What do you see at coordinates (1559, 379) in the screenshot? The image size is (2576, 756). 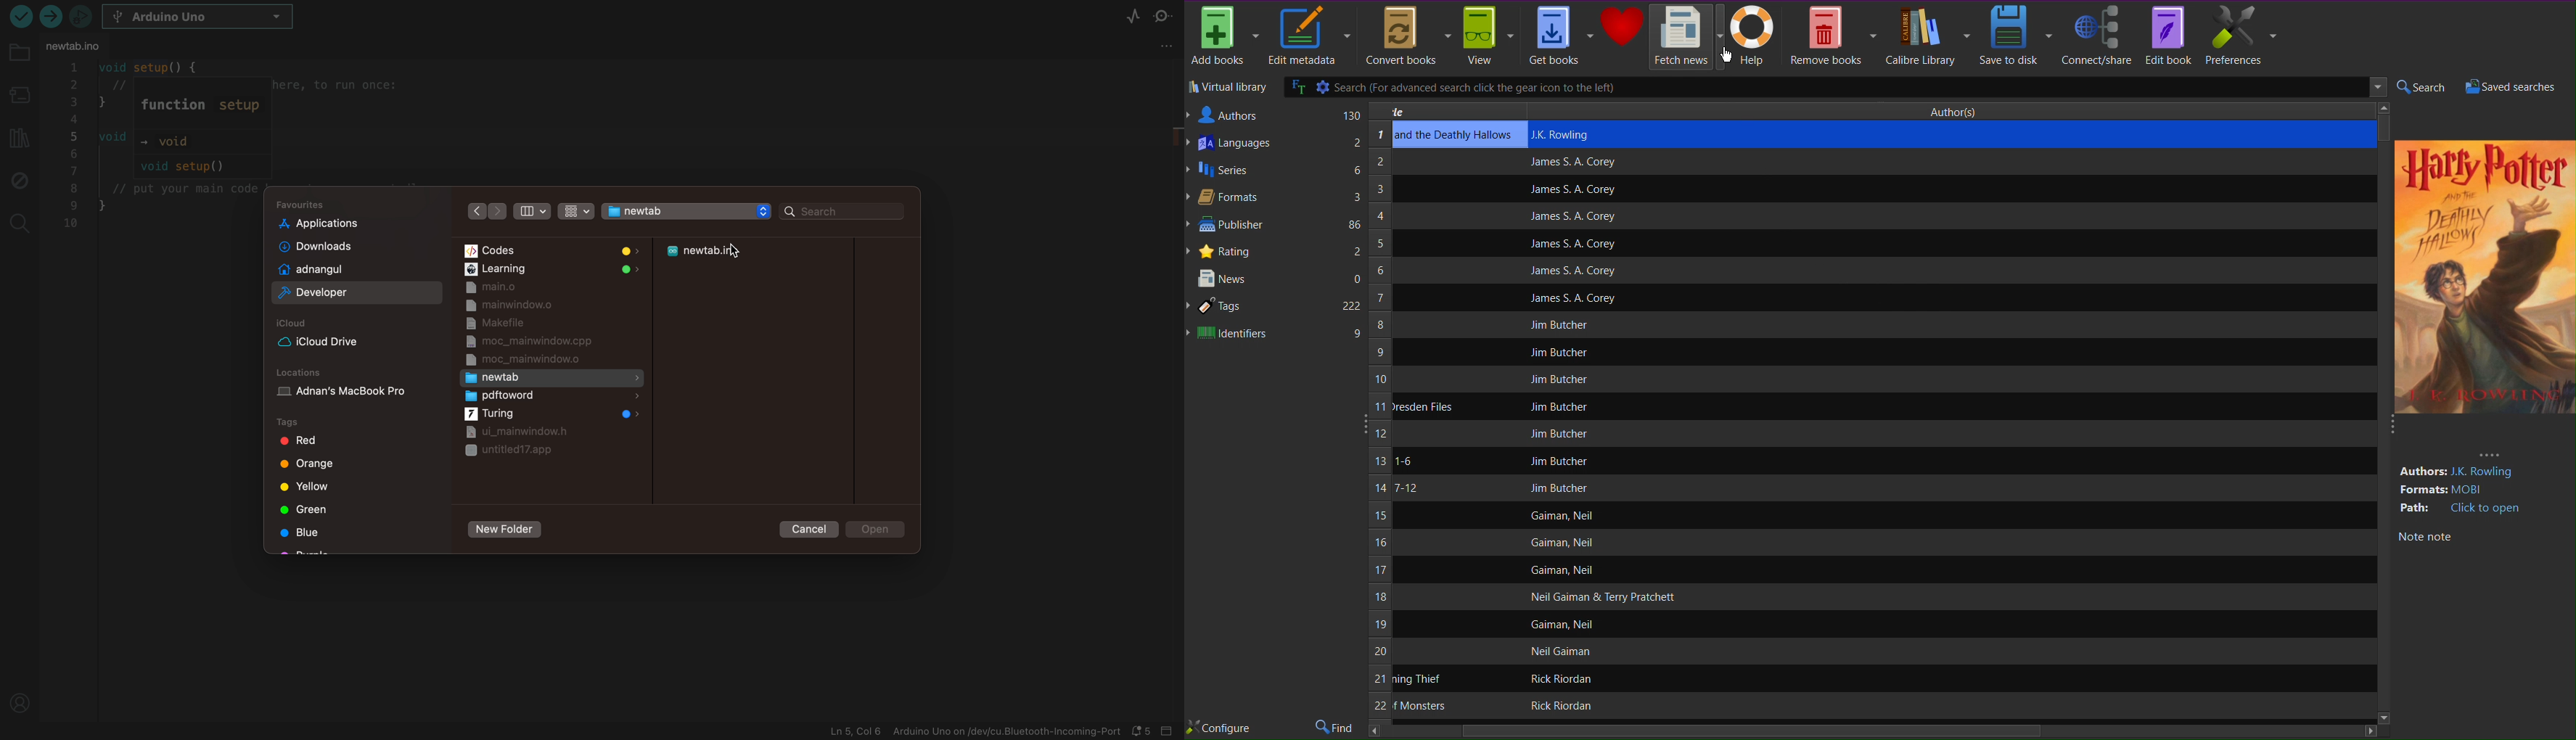 I see `Jim Butcher` at bounding box center [1559, 379].